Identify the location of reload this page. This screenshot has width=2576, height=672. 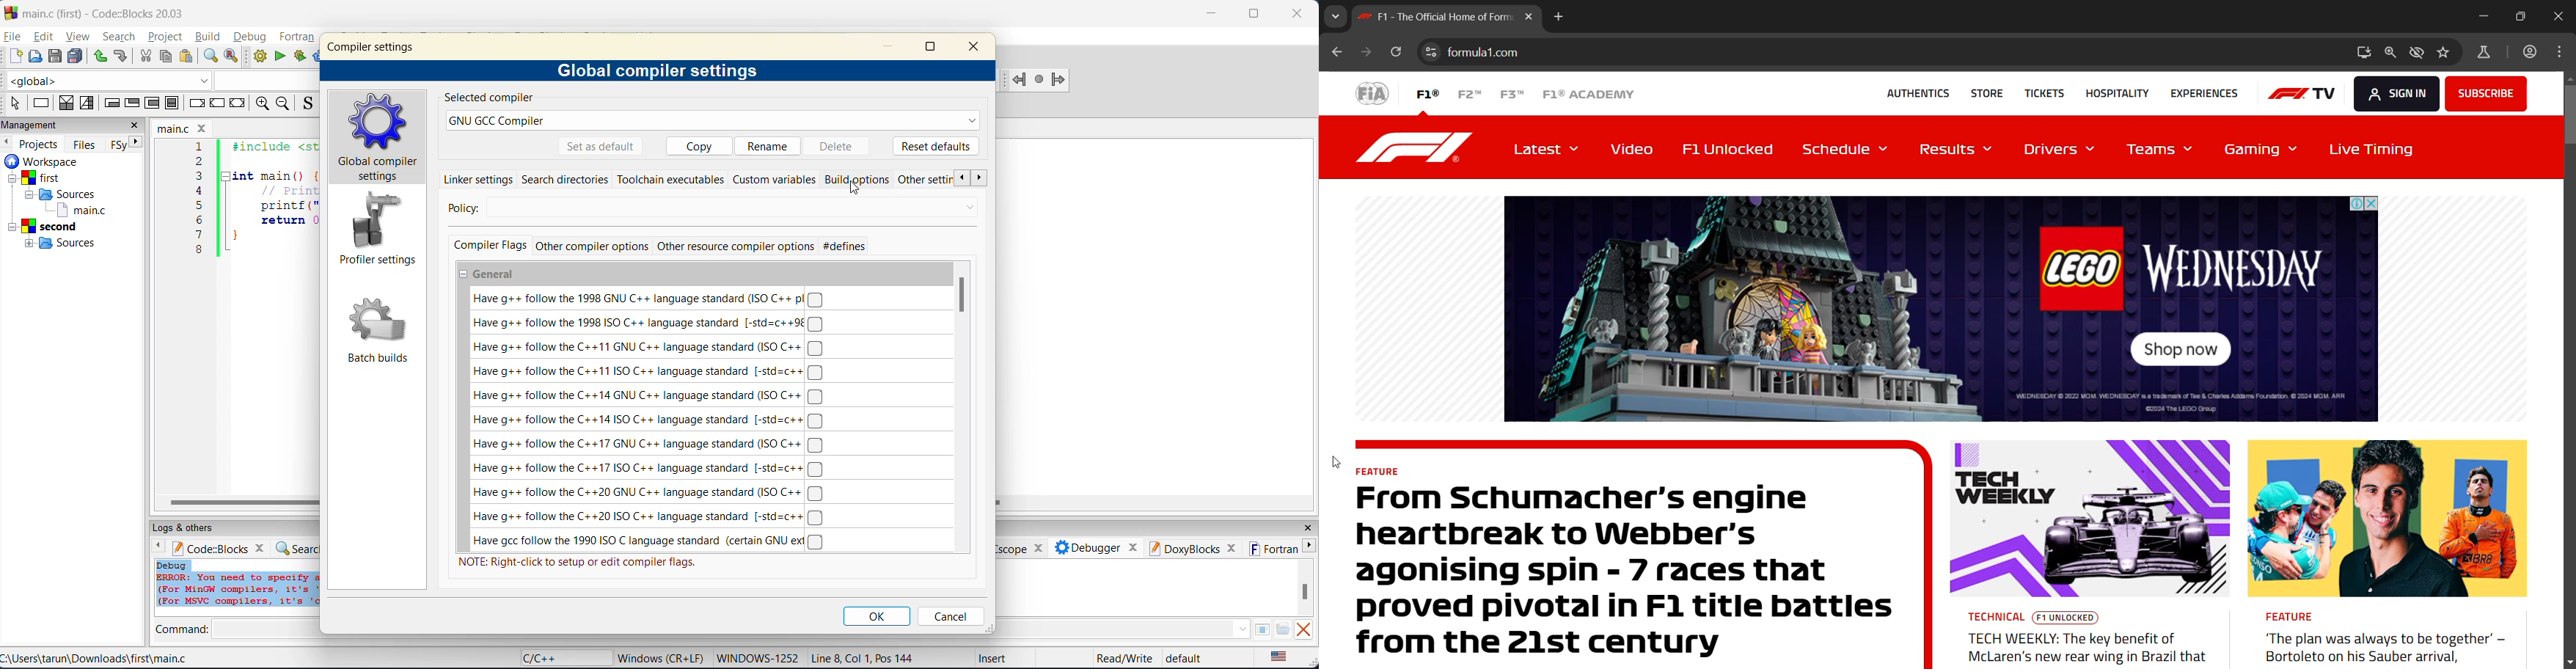
(1395, 54).